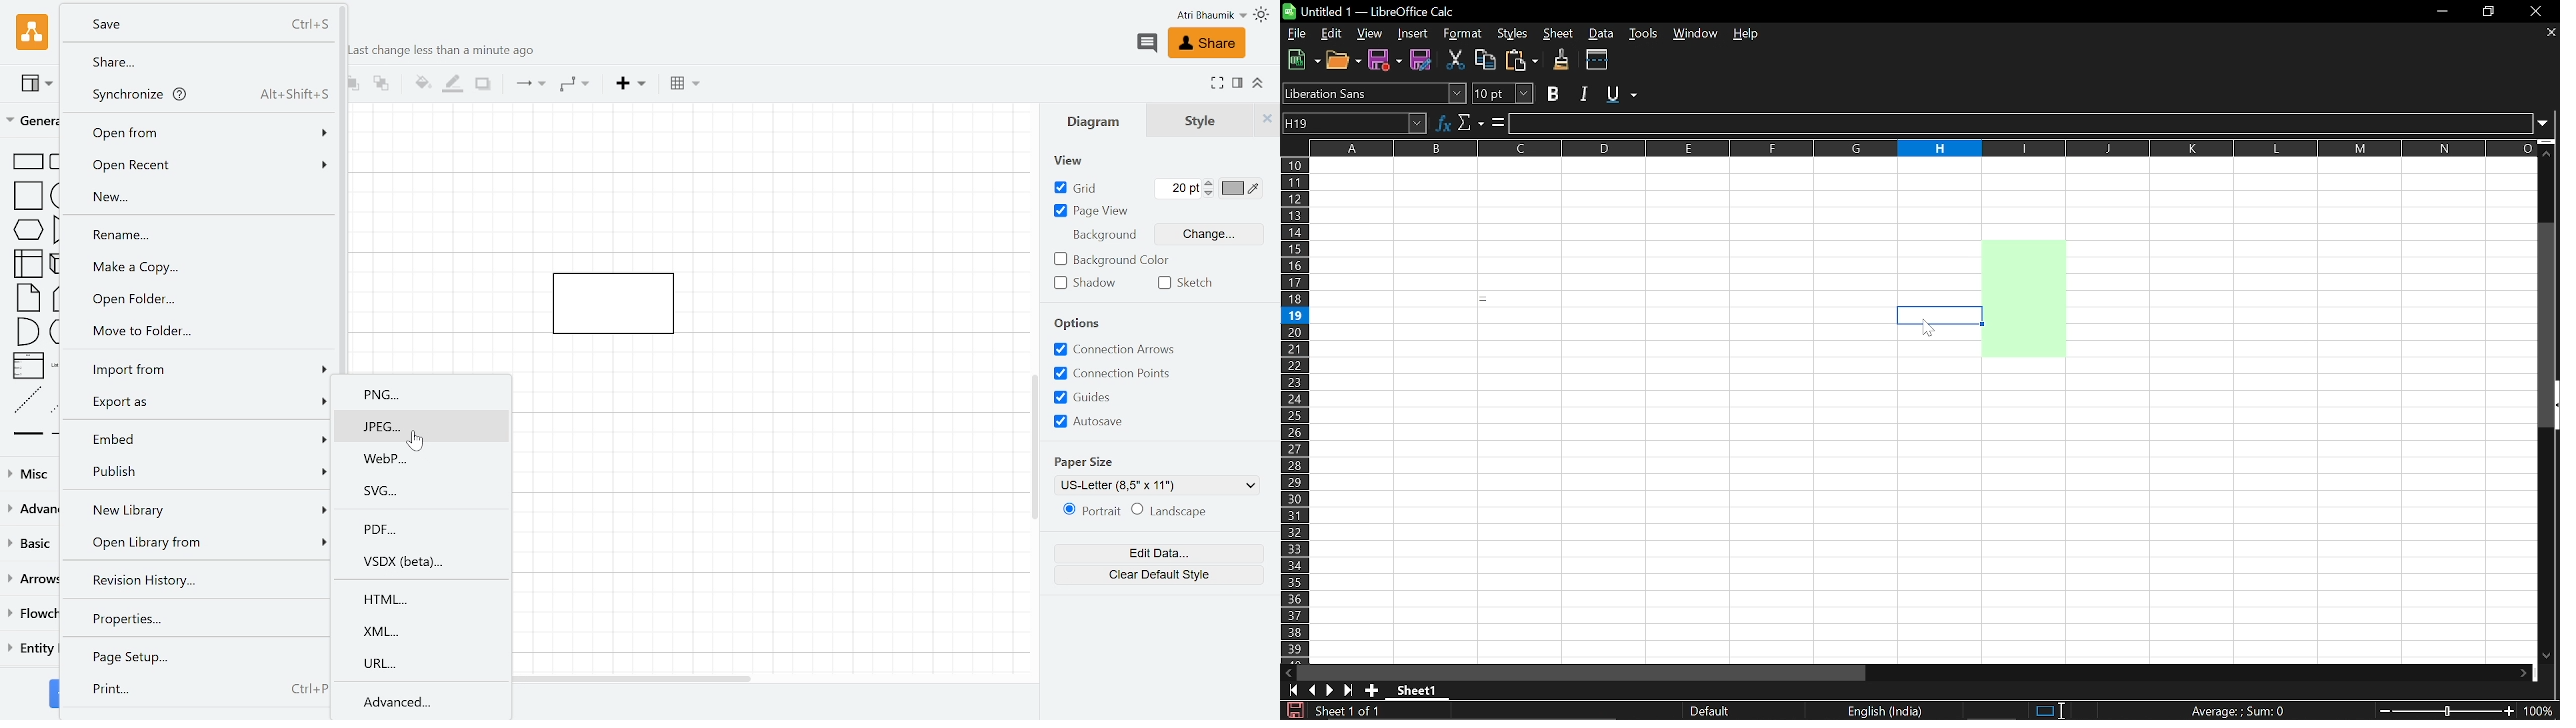 The height and width of the screenshot is (728, 2576). I want to click on Synchronize, so click(199, 94).